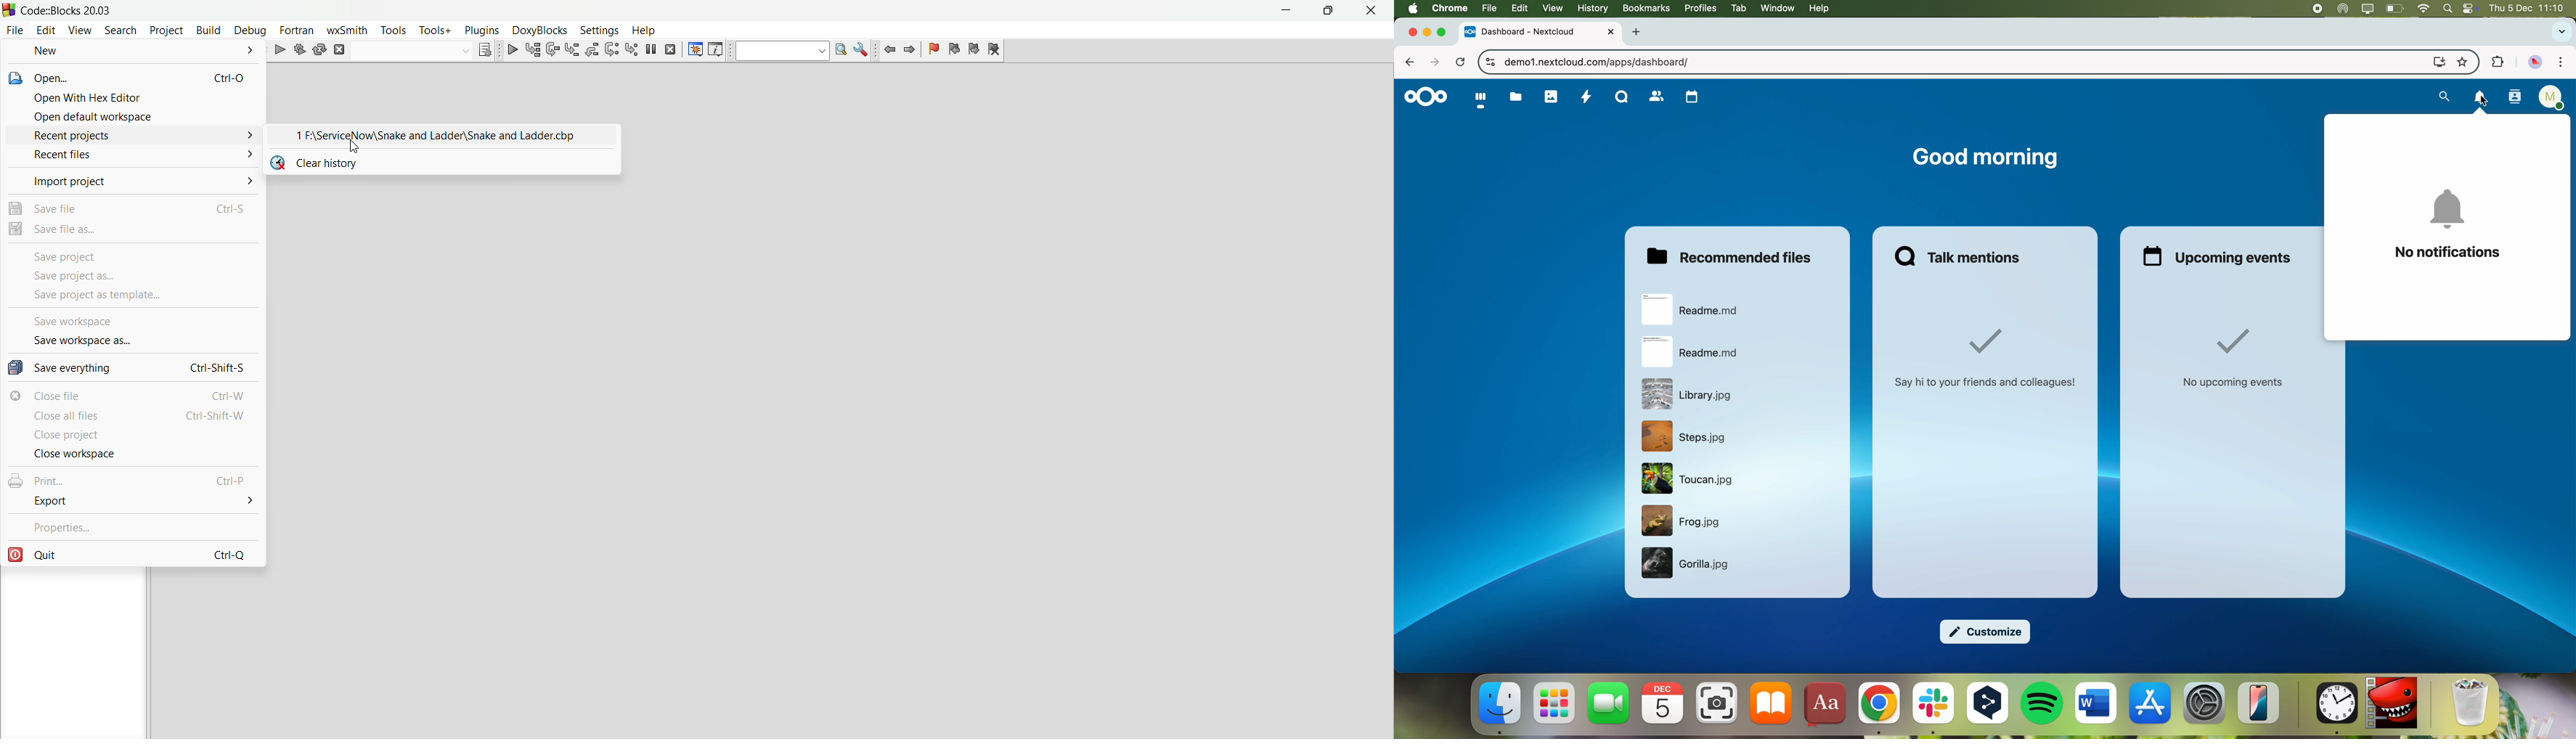  I want to click on favorites, so click(2463, 61).